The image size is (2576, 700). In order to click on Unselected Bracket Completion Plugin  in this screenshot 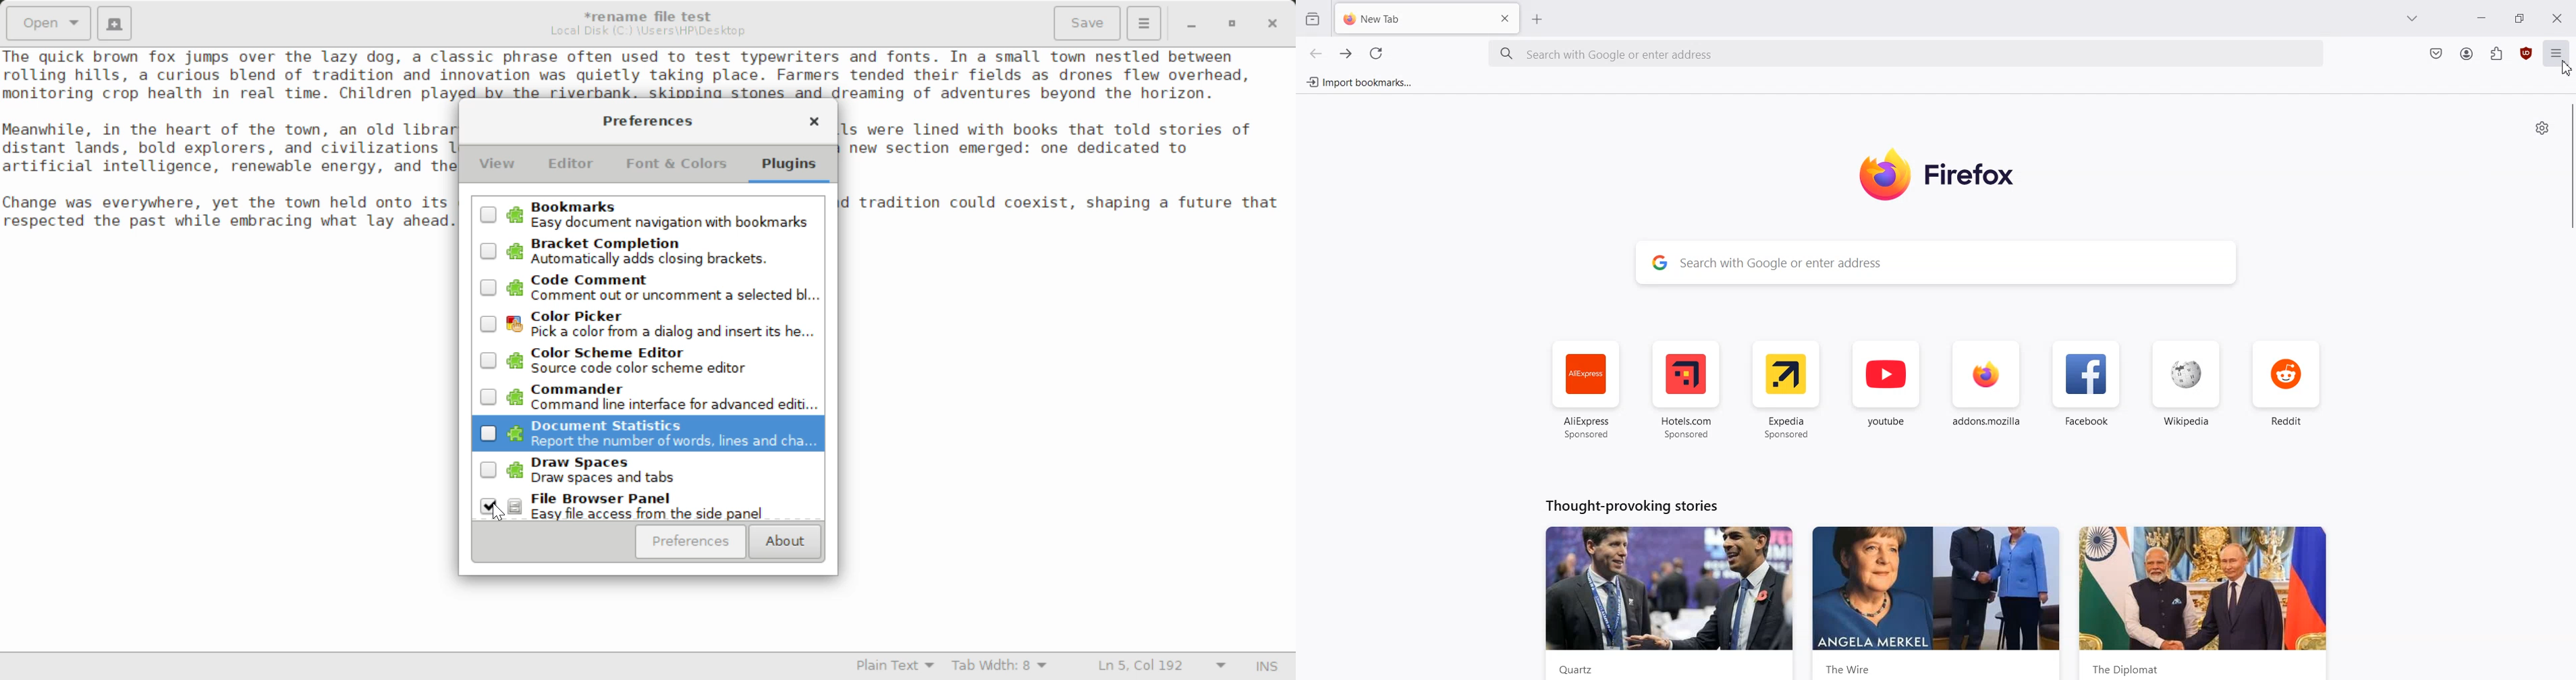, I will do `click(649, 252)`.